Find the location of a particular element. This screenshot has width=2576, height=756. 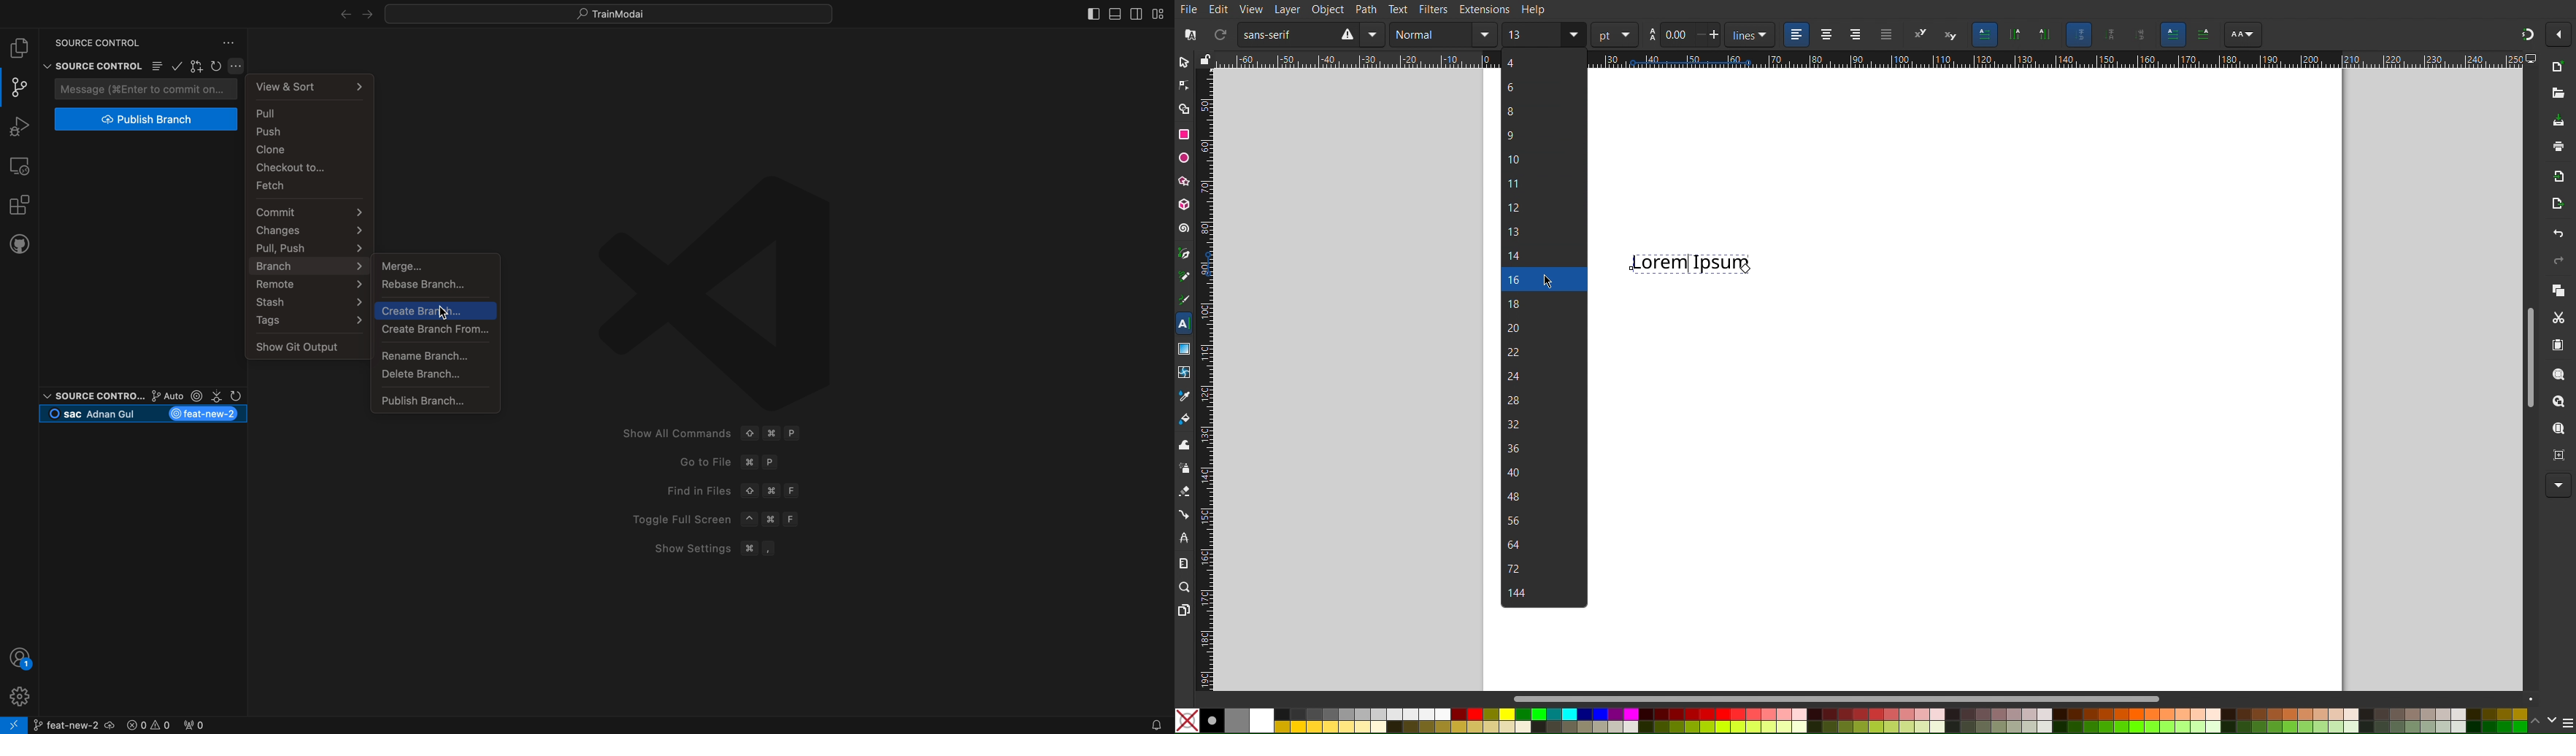

Source control is located at coordinates (91, 56).